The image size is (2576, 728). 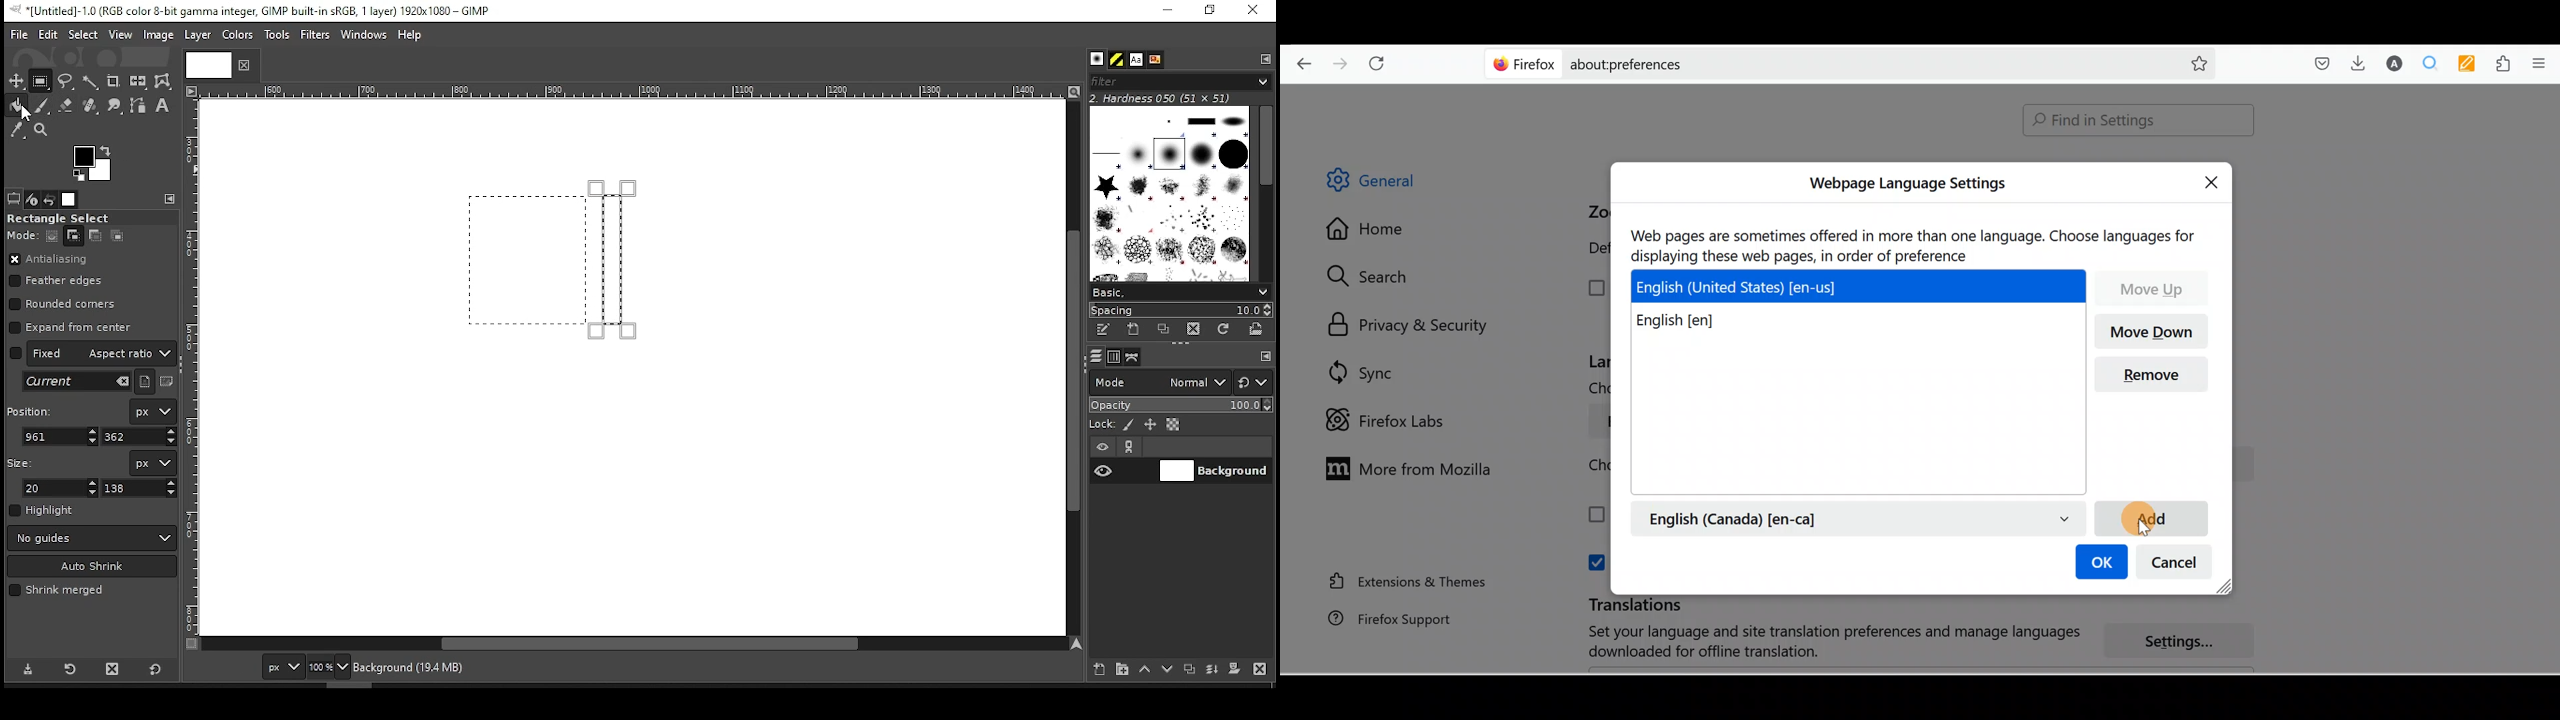 I want to click on Firefox labs, so click(x=1389, y=421).